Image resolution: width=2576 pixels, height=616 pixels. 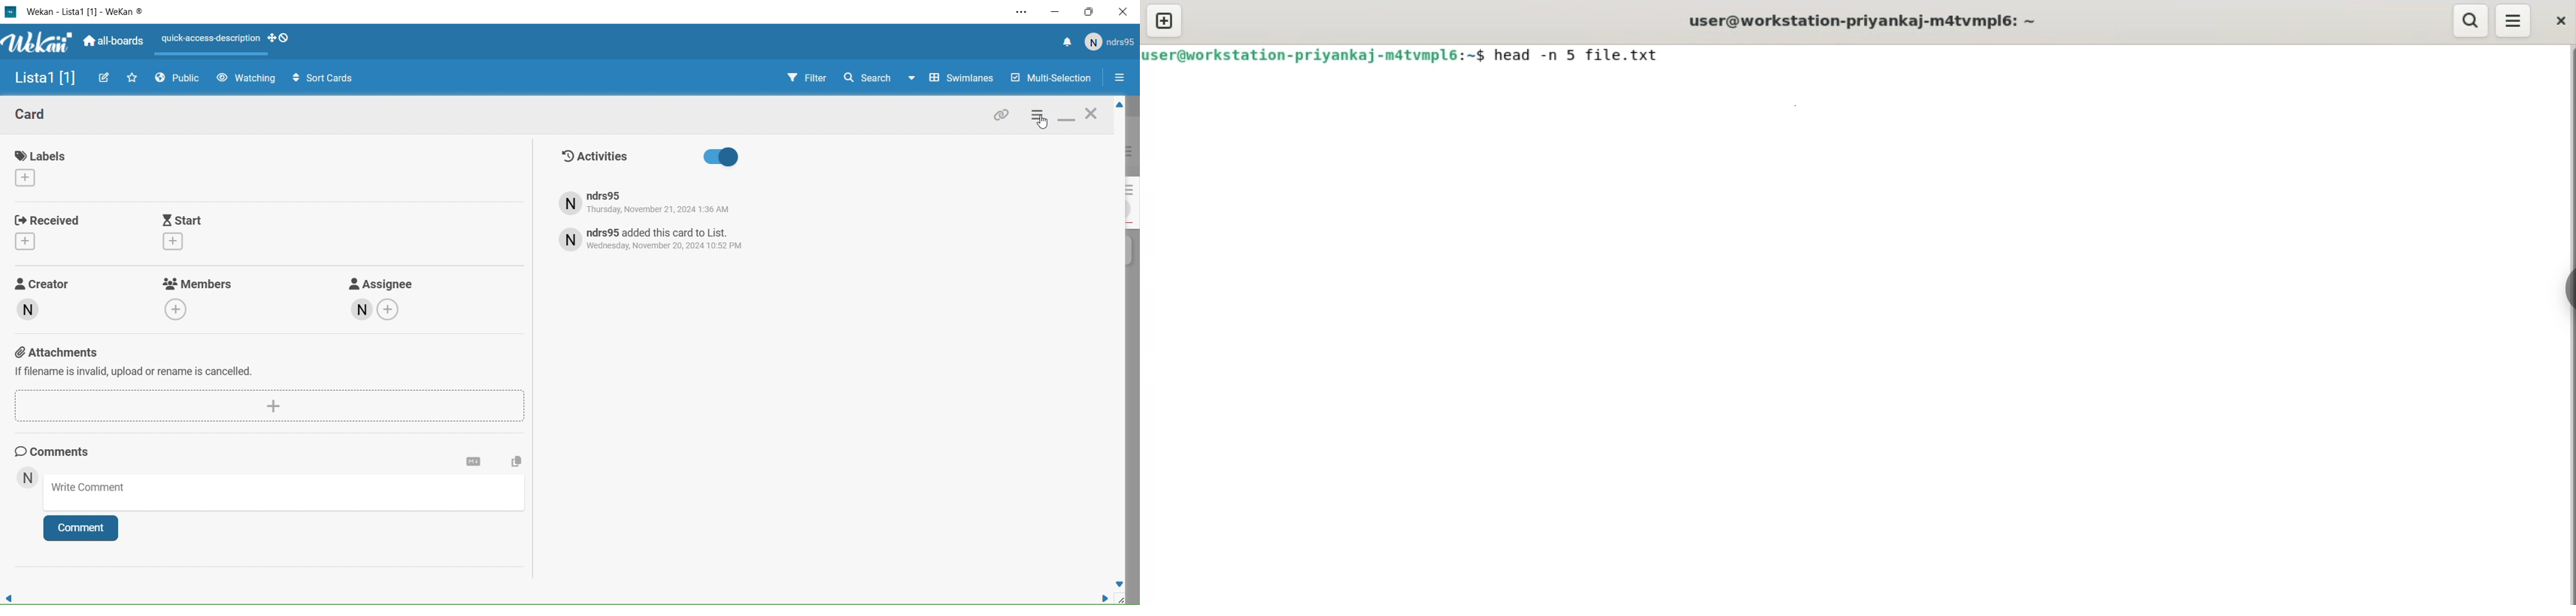 I want to click on Boards, so click(x=113, y=44).